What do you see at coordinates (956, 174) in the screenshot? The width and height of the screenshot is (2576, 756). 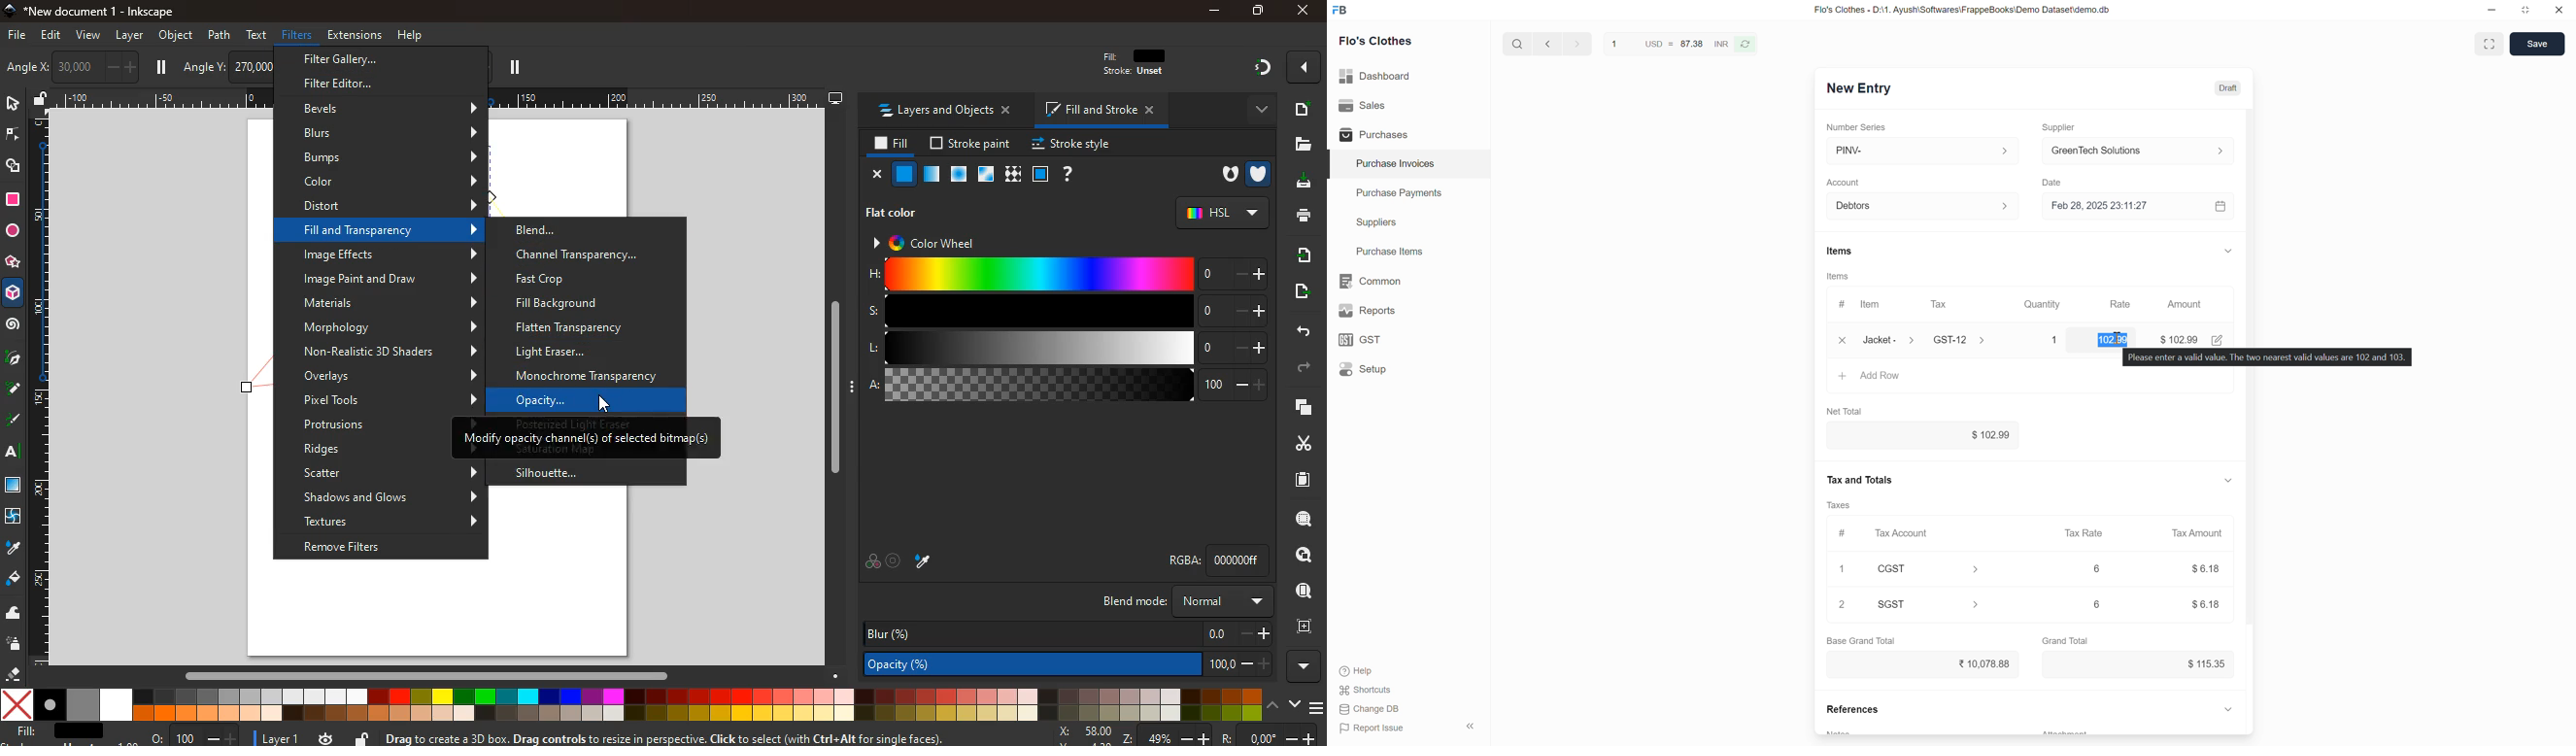 I see `ice` at bounding box center [956, 174].